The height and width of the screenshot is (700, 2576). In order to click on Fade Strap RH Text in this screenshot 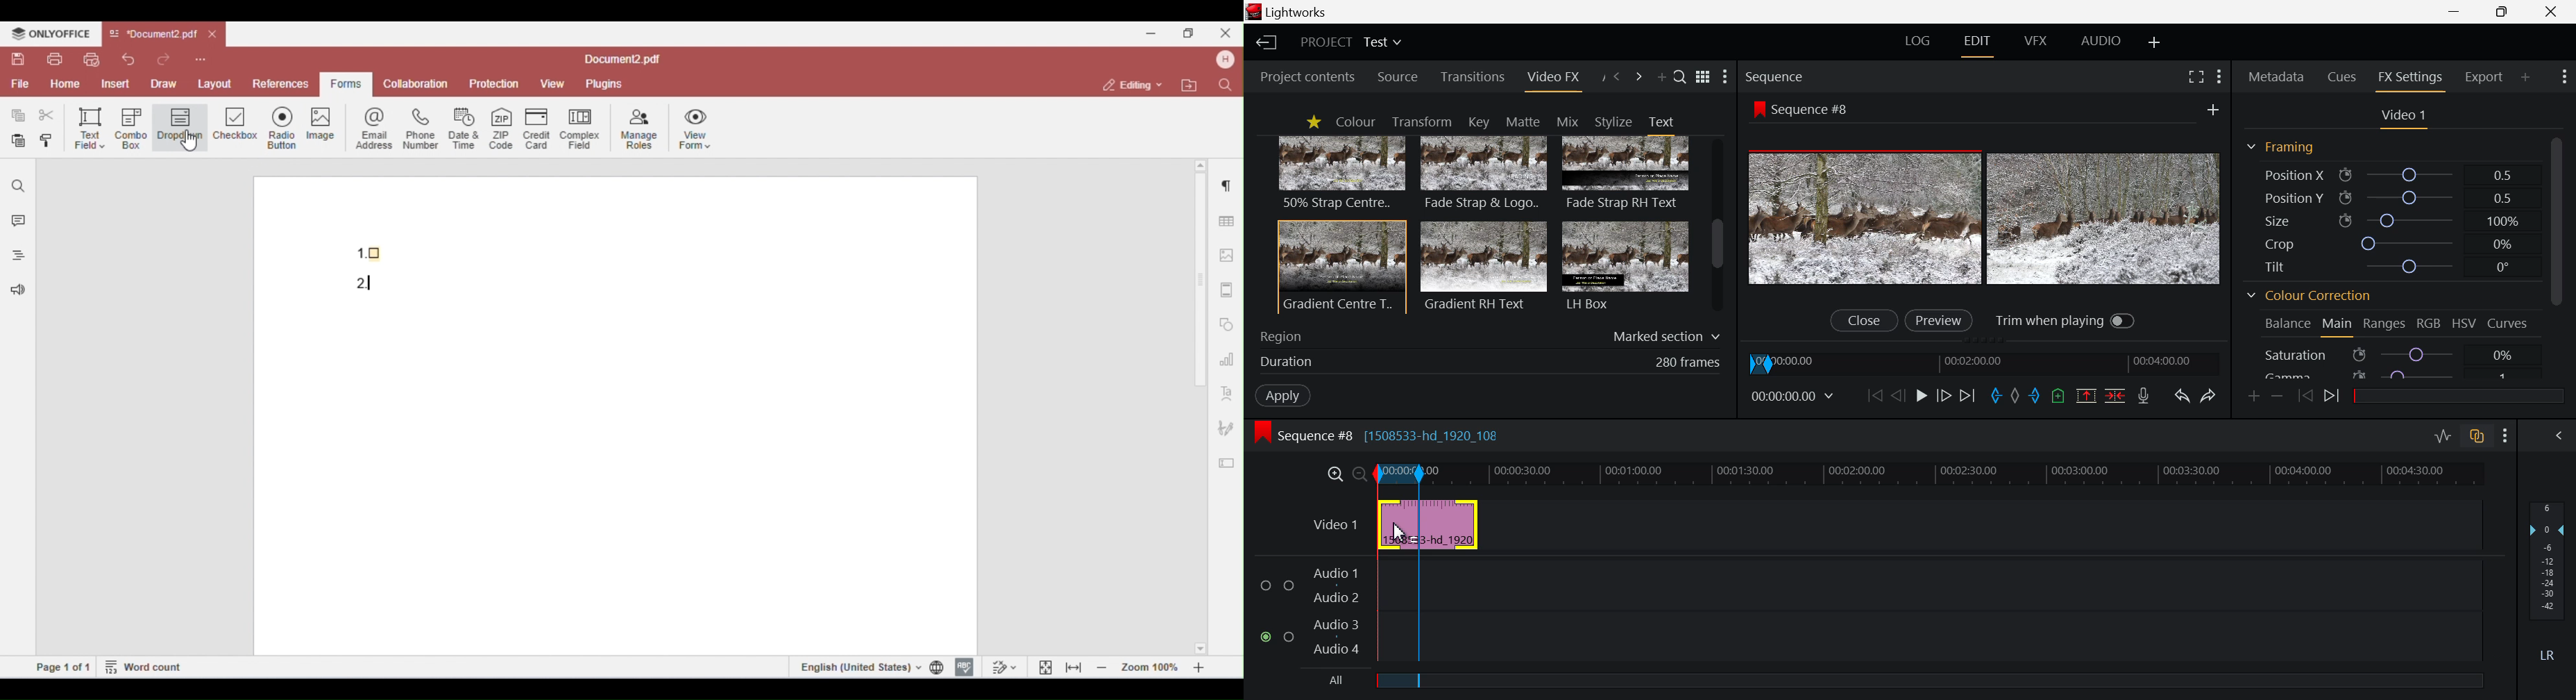, I will do `click(1627, 174)`.